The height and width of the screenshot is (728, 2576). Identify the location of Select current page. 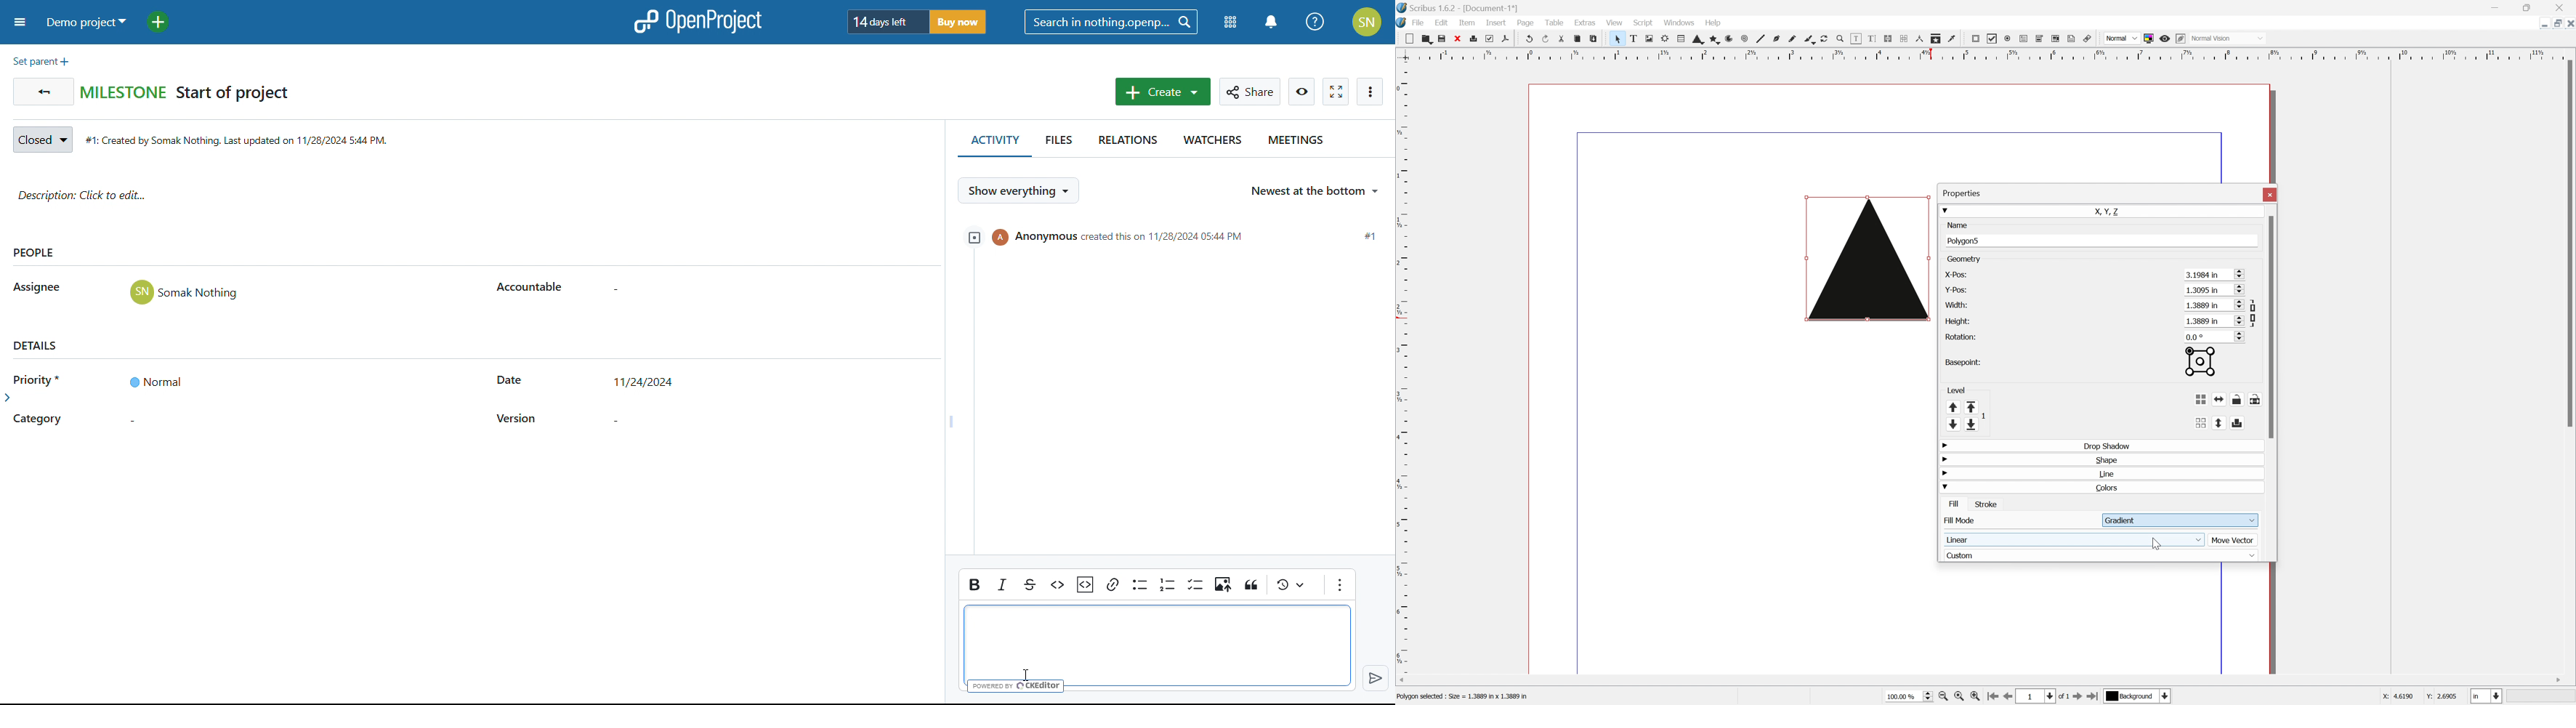
(2047, 696).